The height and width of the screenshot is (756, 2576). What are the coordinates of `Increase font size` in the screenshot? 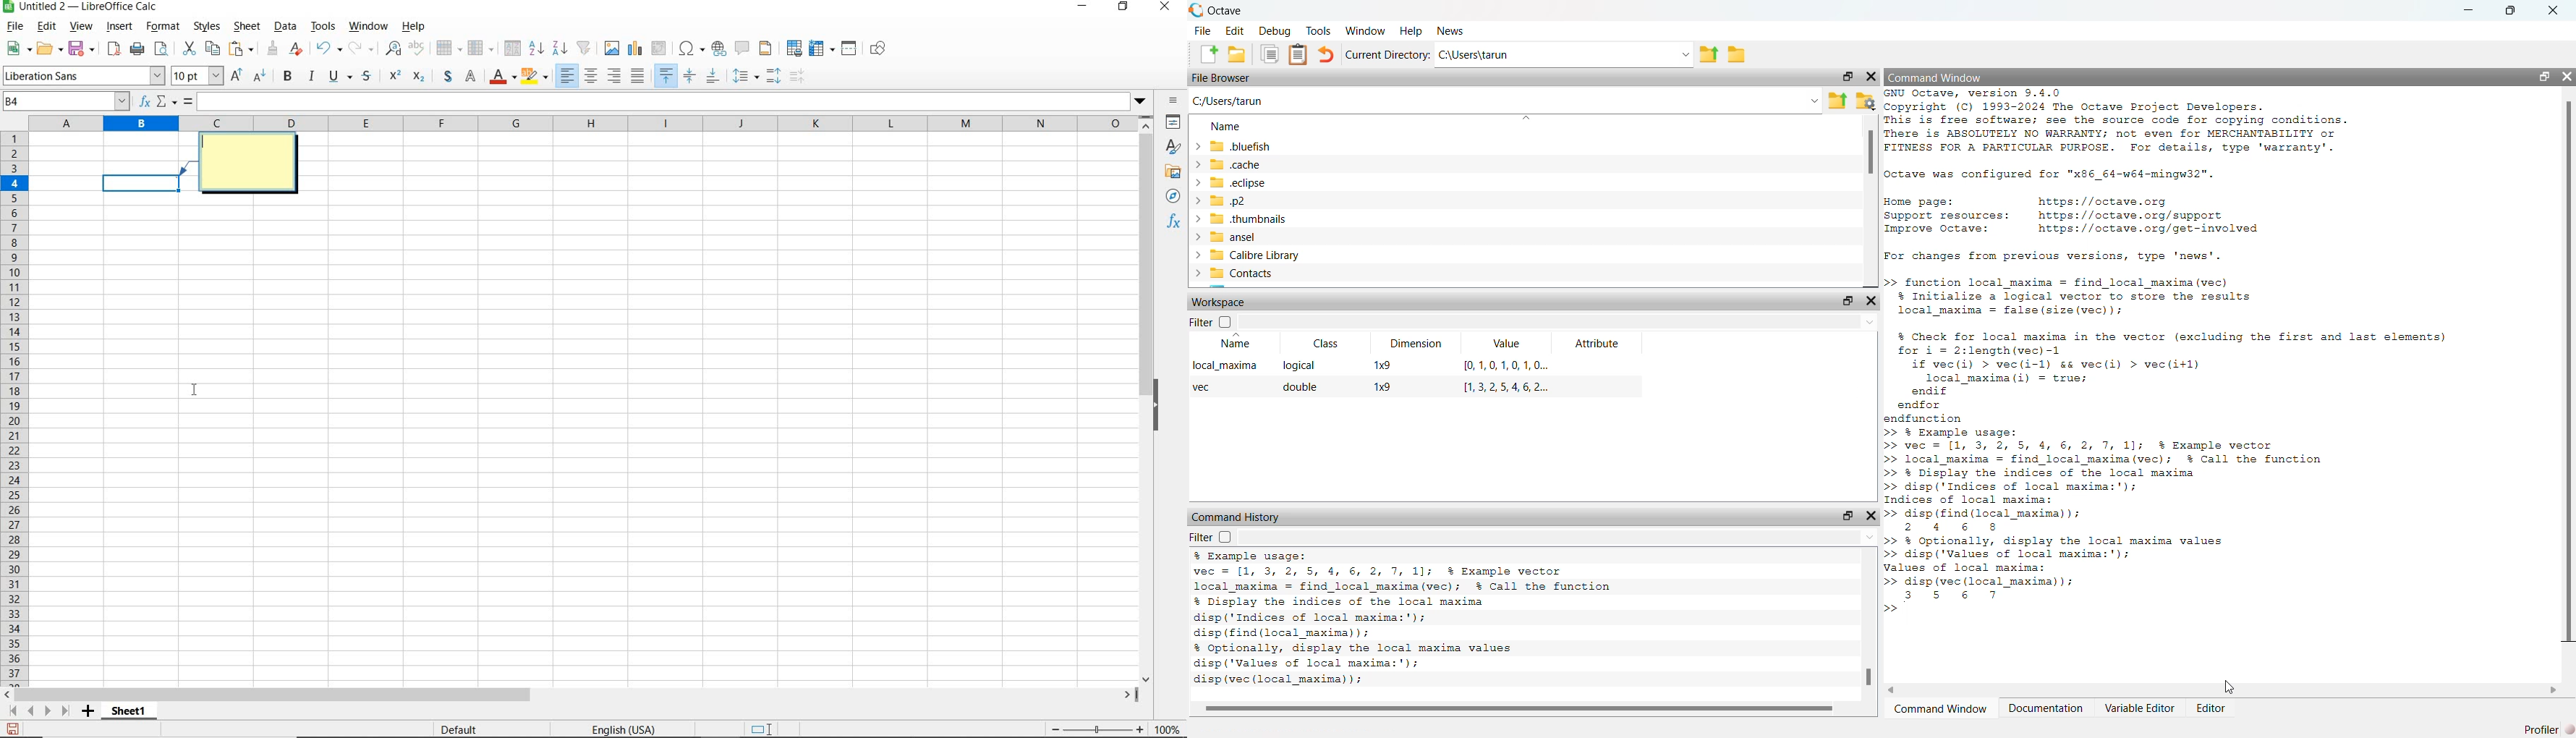 It's located at (237, 76).